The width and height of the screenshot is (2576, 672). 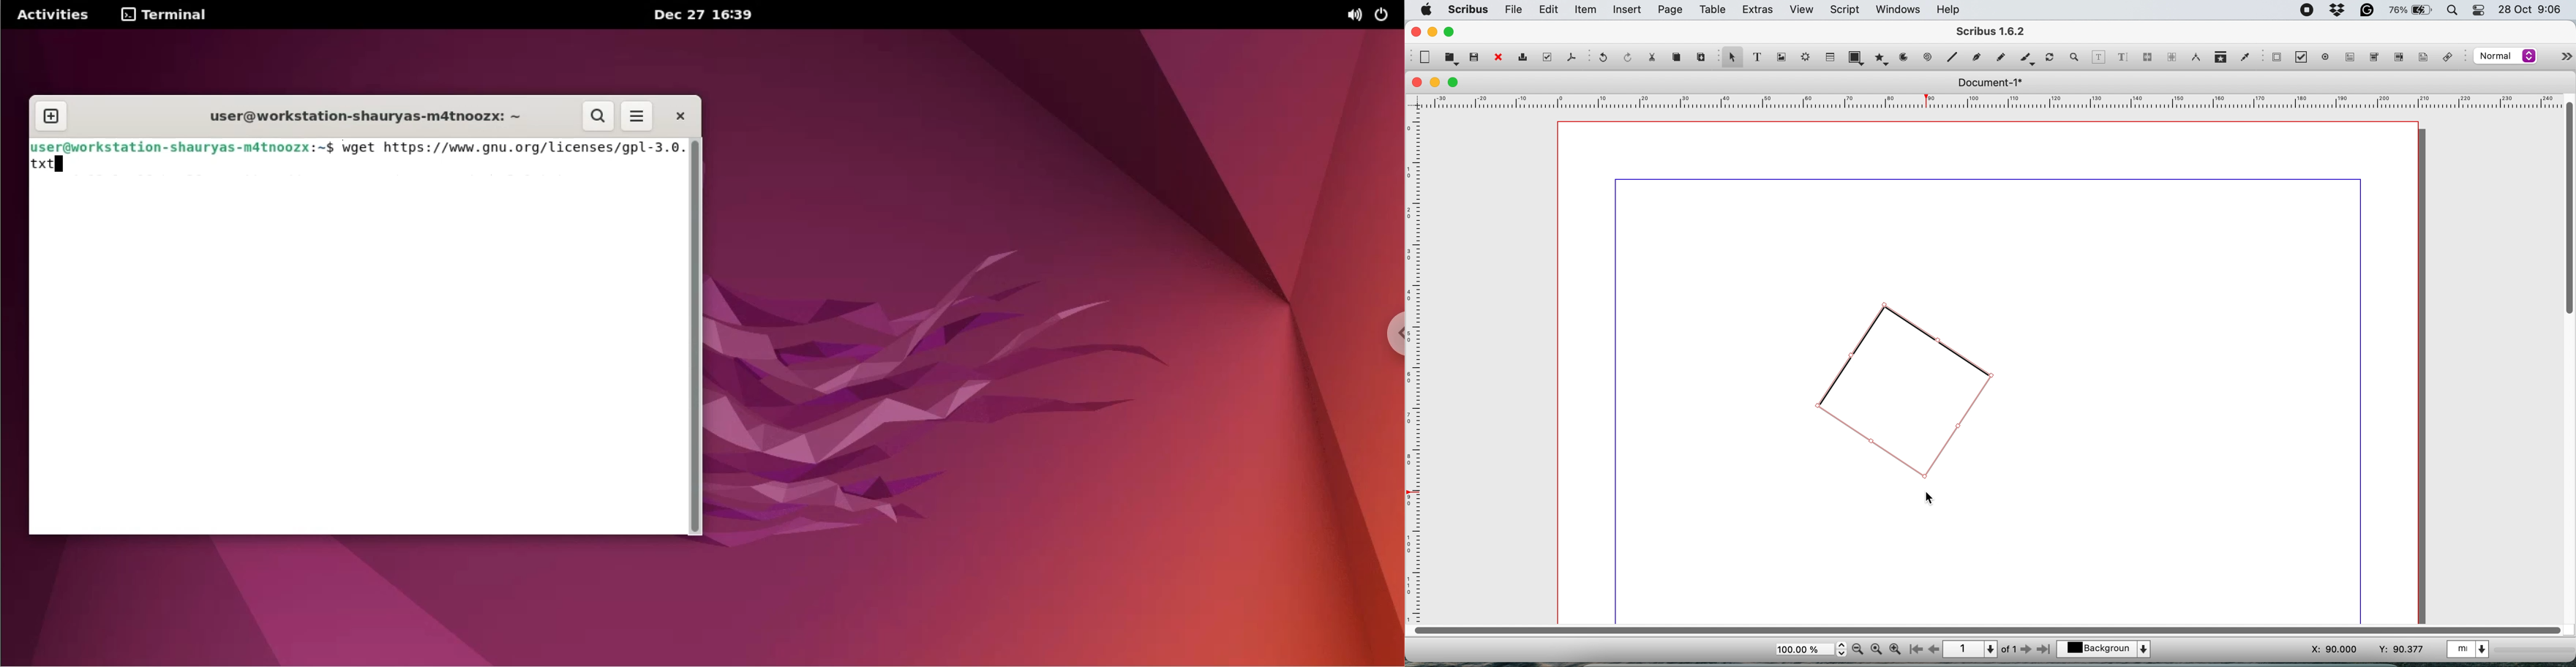 What do you see at coordinates (2339, 11) in the screenshot?
I see `dropbox` at bounding box center [2339, 11].